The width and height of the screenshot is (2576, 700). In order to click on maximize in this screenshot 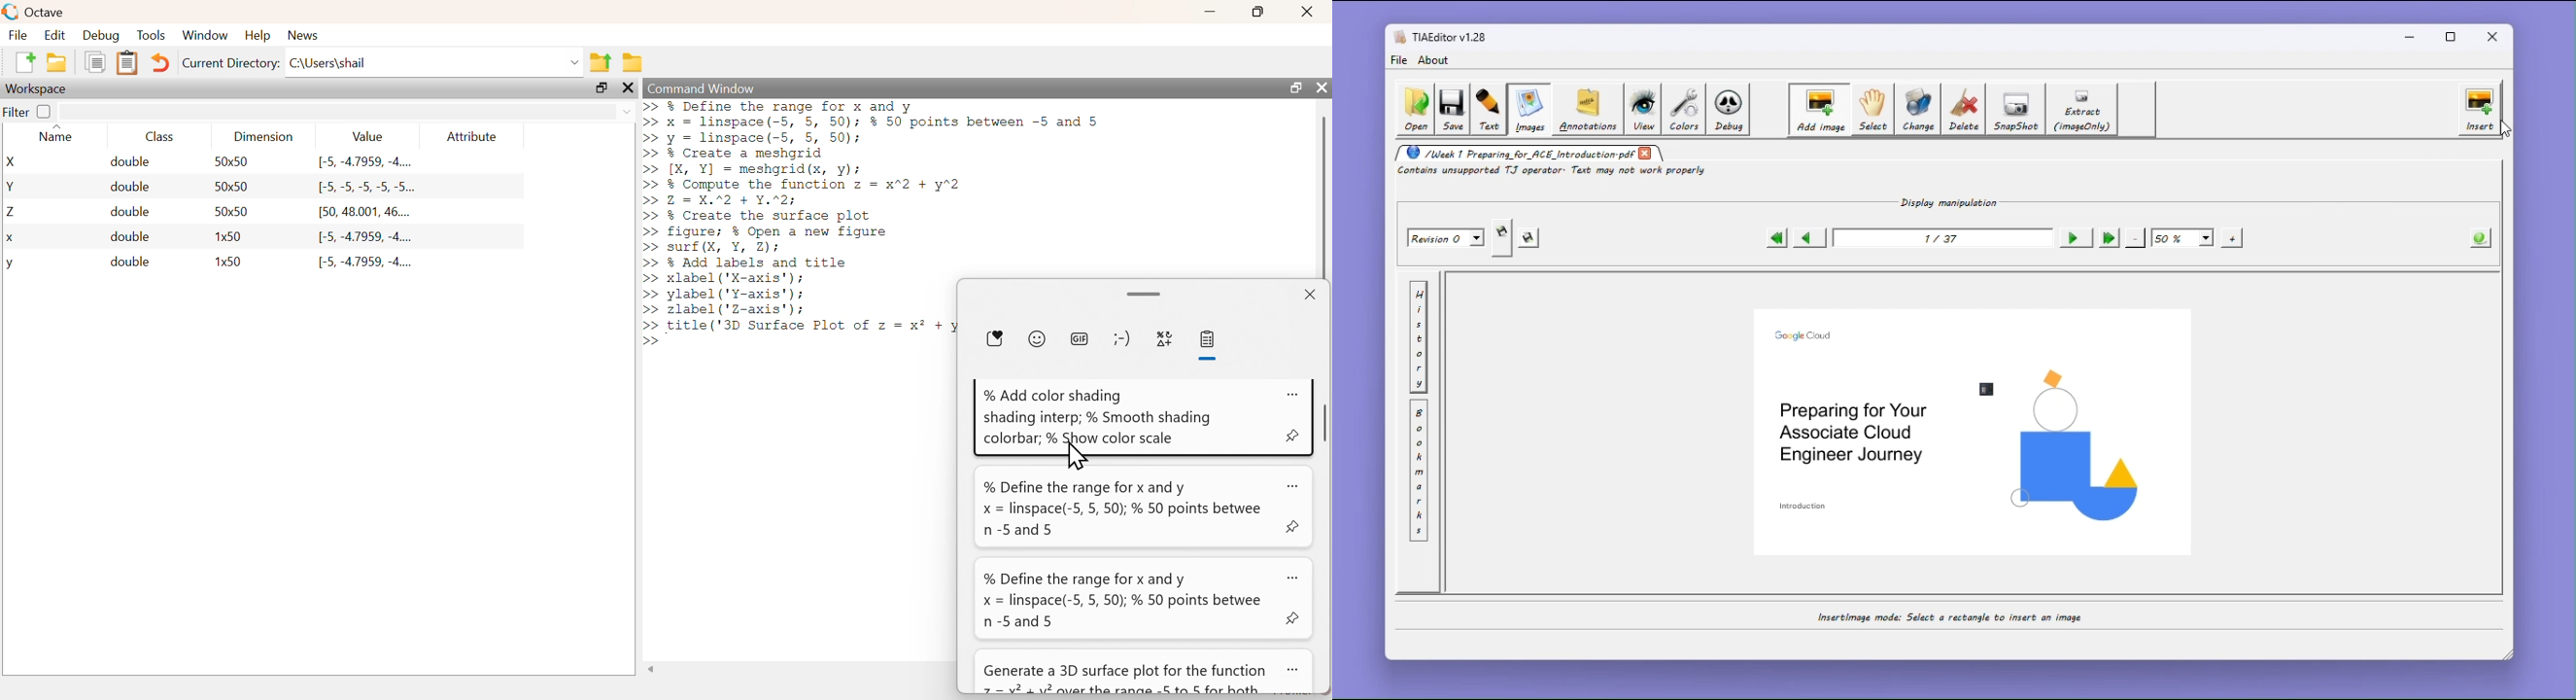, I will do `click(1294, 87)`.